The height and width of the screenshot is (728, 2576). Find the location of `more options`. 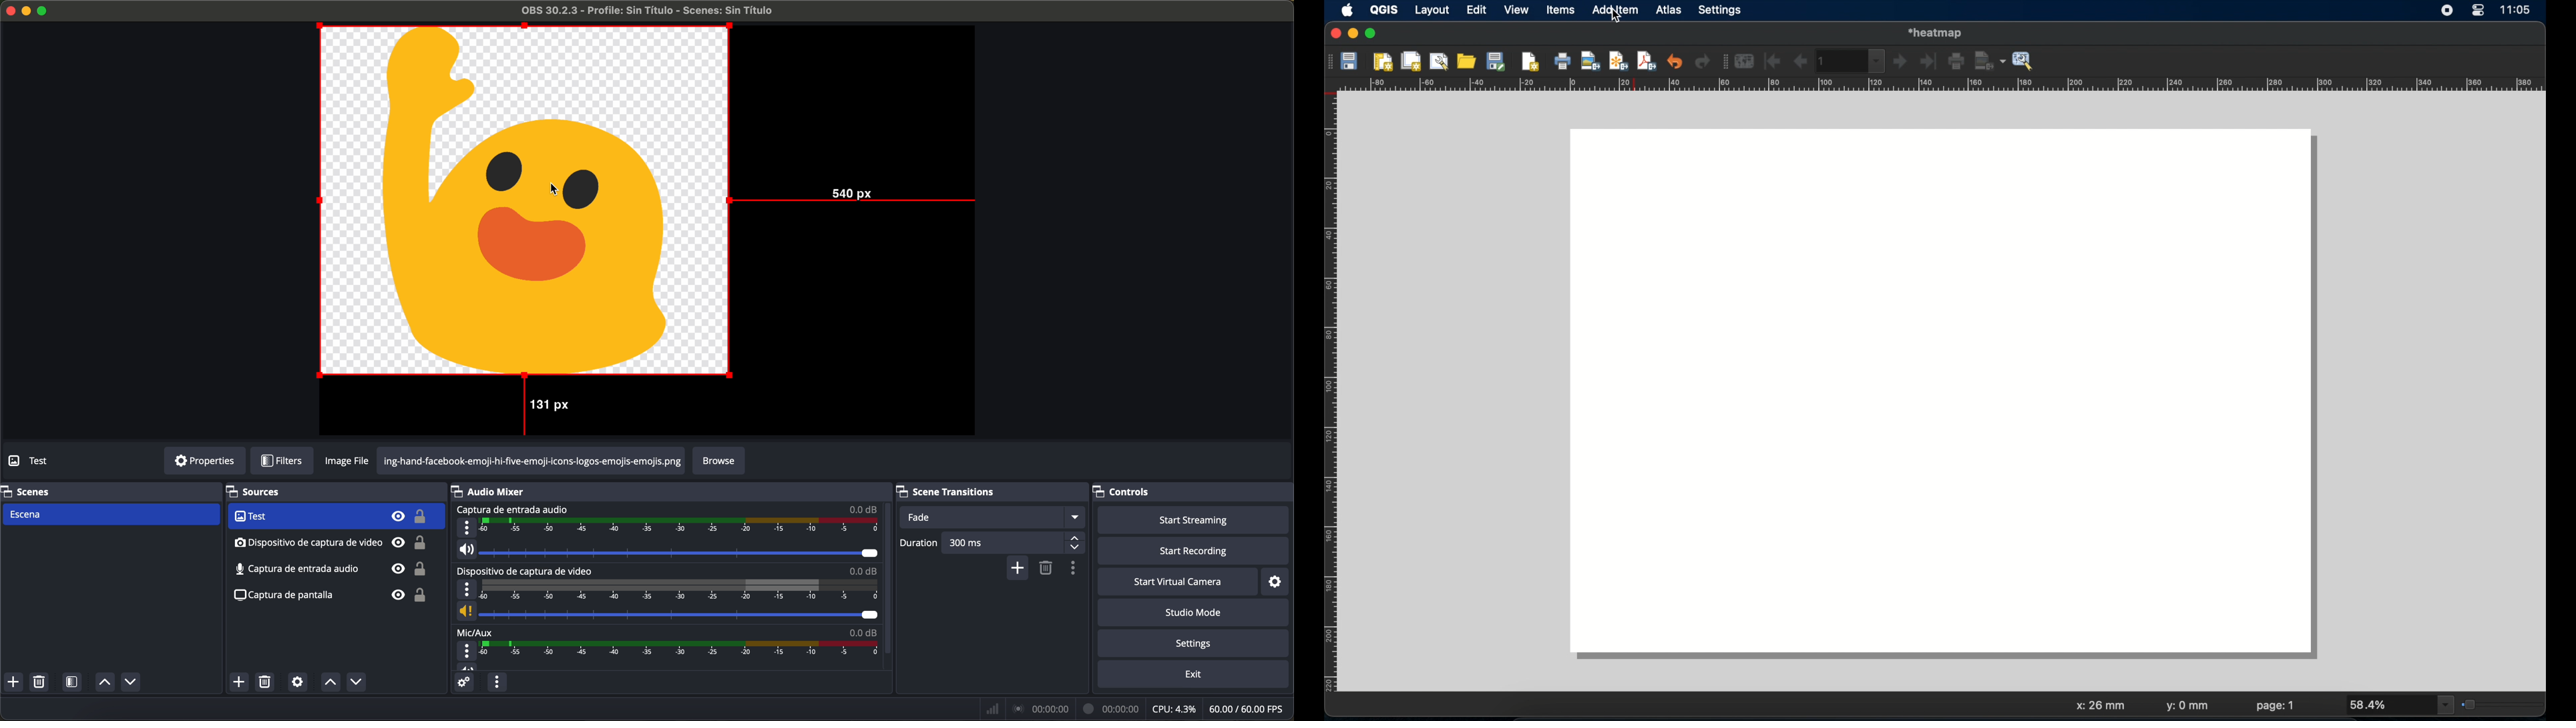

more options is located at coordinates (468, 651).